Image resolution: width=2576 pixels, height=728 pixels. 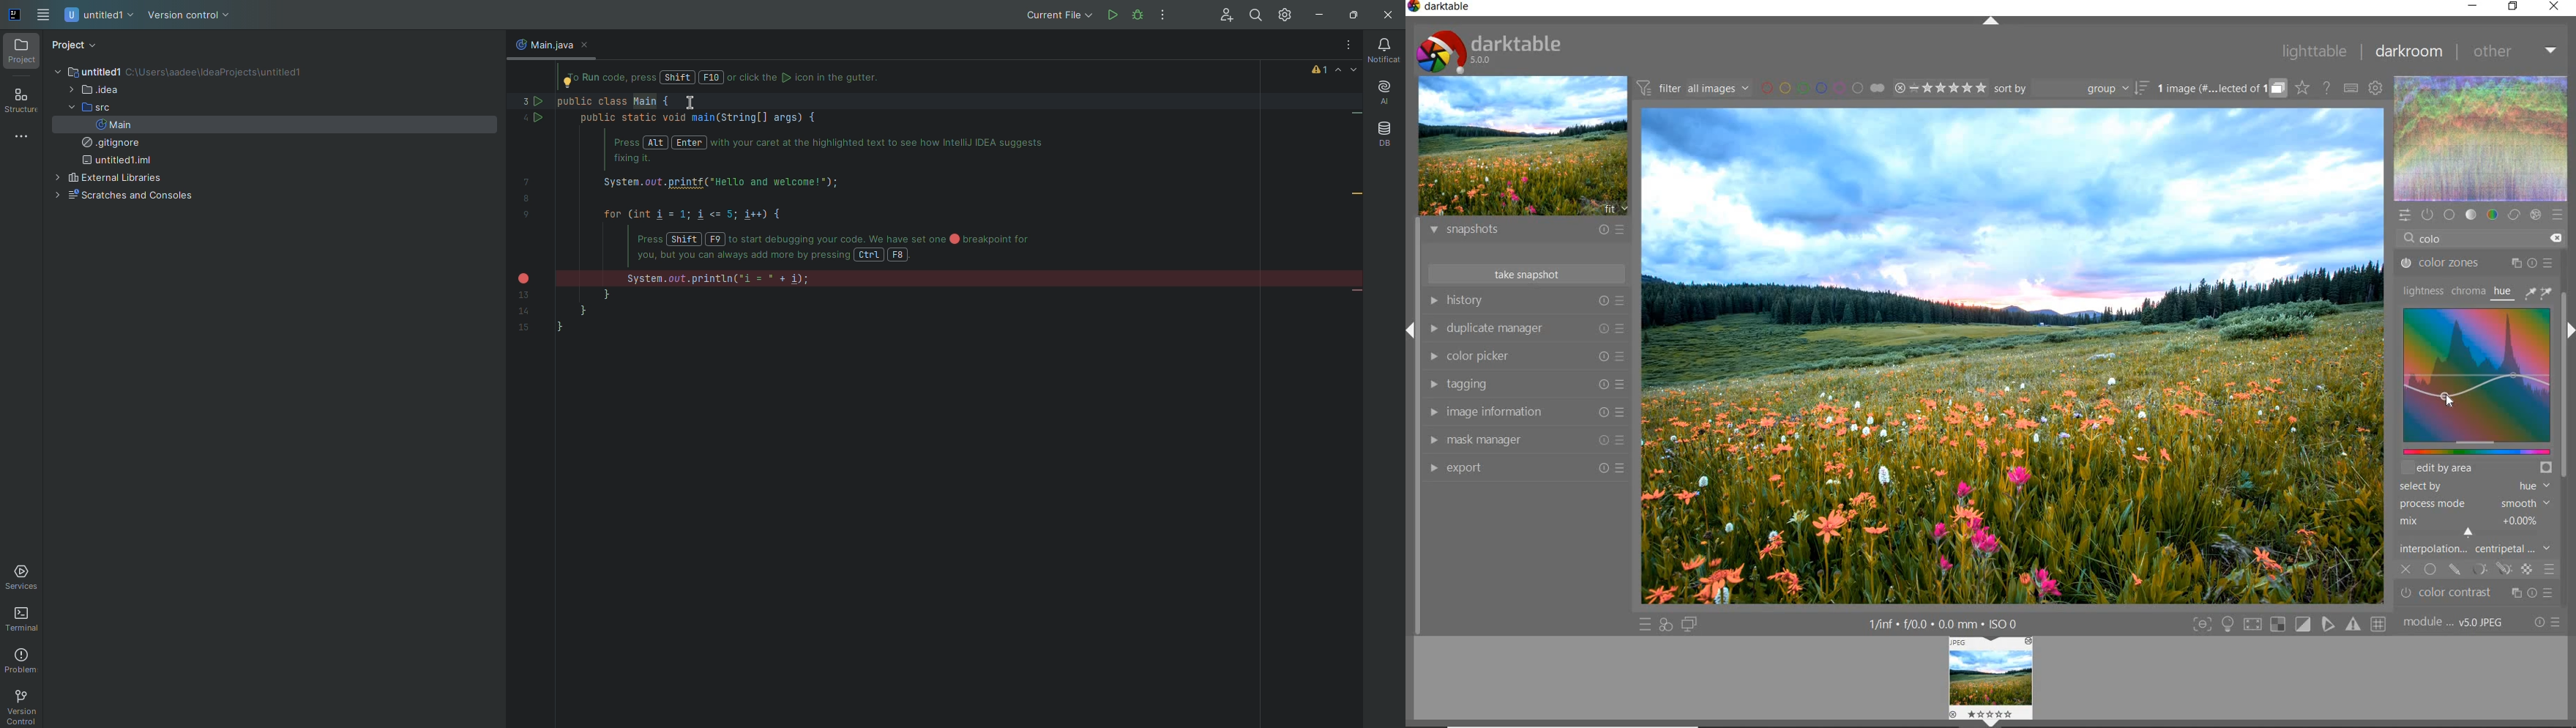 What do you see at coordinates (1524, 413) in the screenshot?
I see `image information` at bounding box center [1524, 413].